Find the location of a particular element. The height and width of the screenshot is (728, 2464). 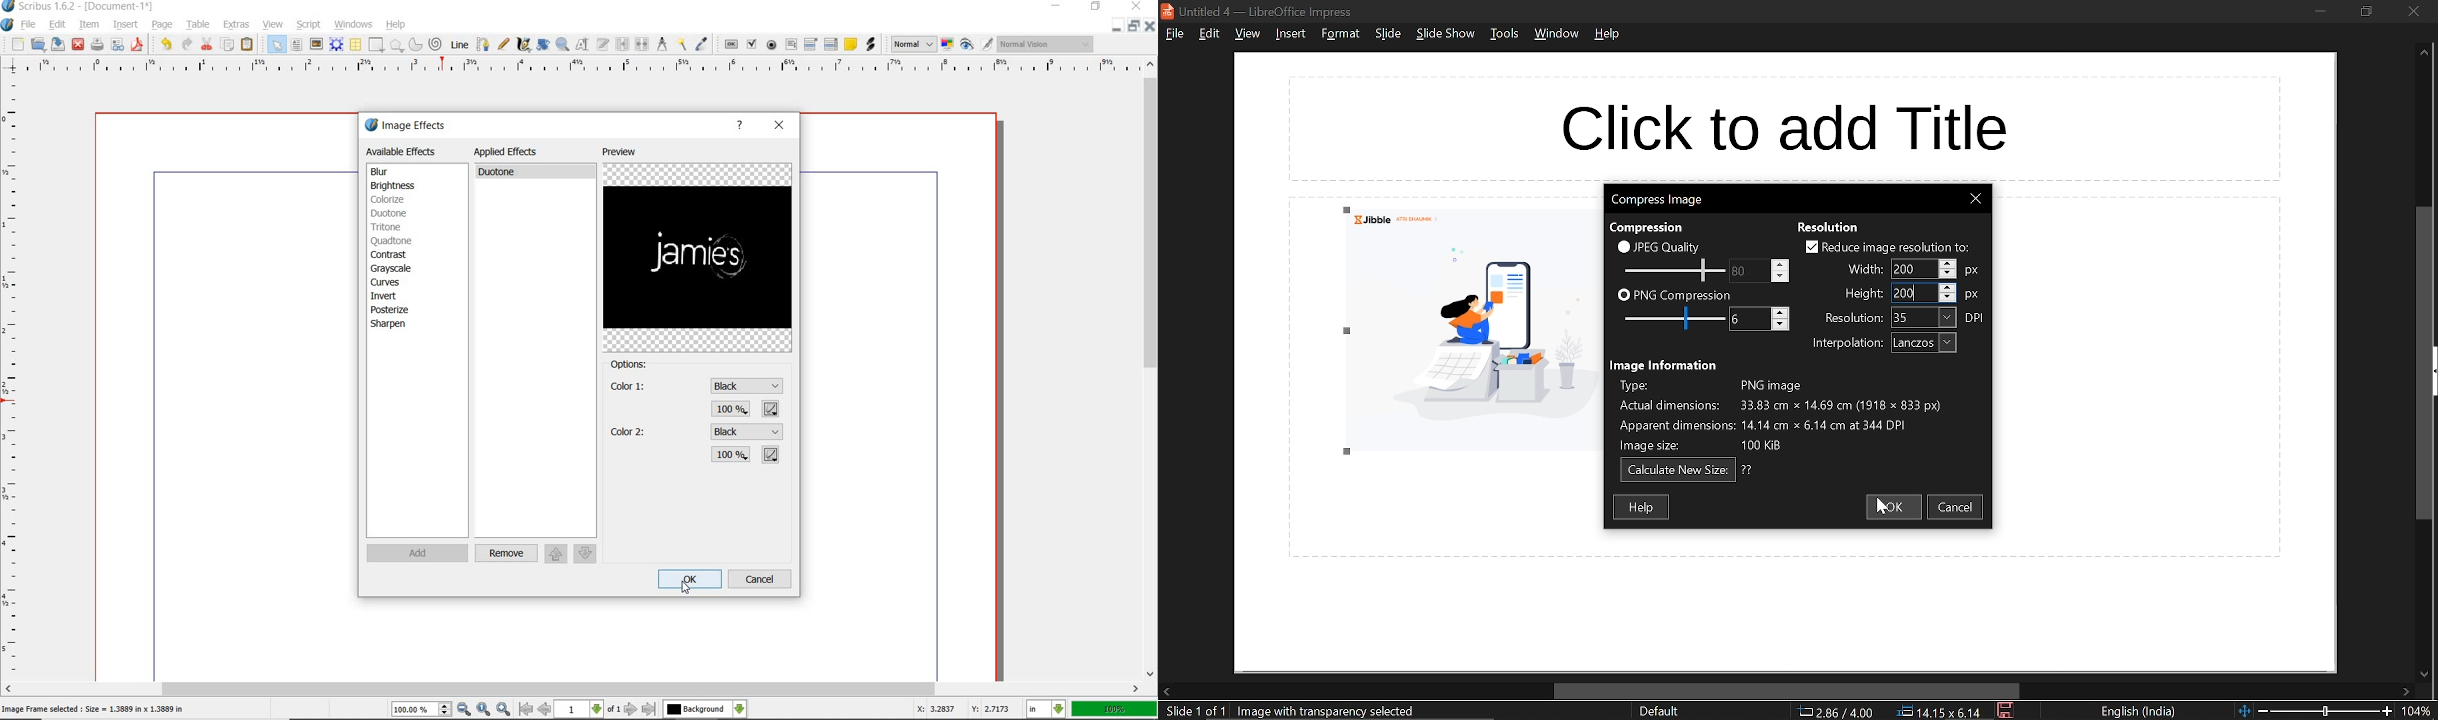

CUT is located at coordinates (206, 45).